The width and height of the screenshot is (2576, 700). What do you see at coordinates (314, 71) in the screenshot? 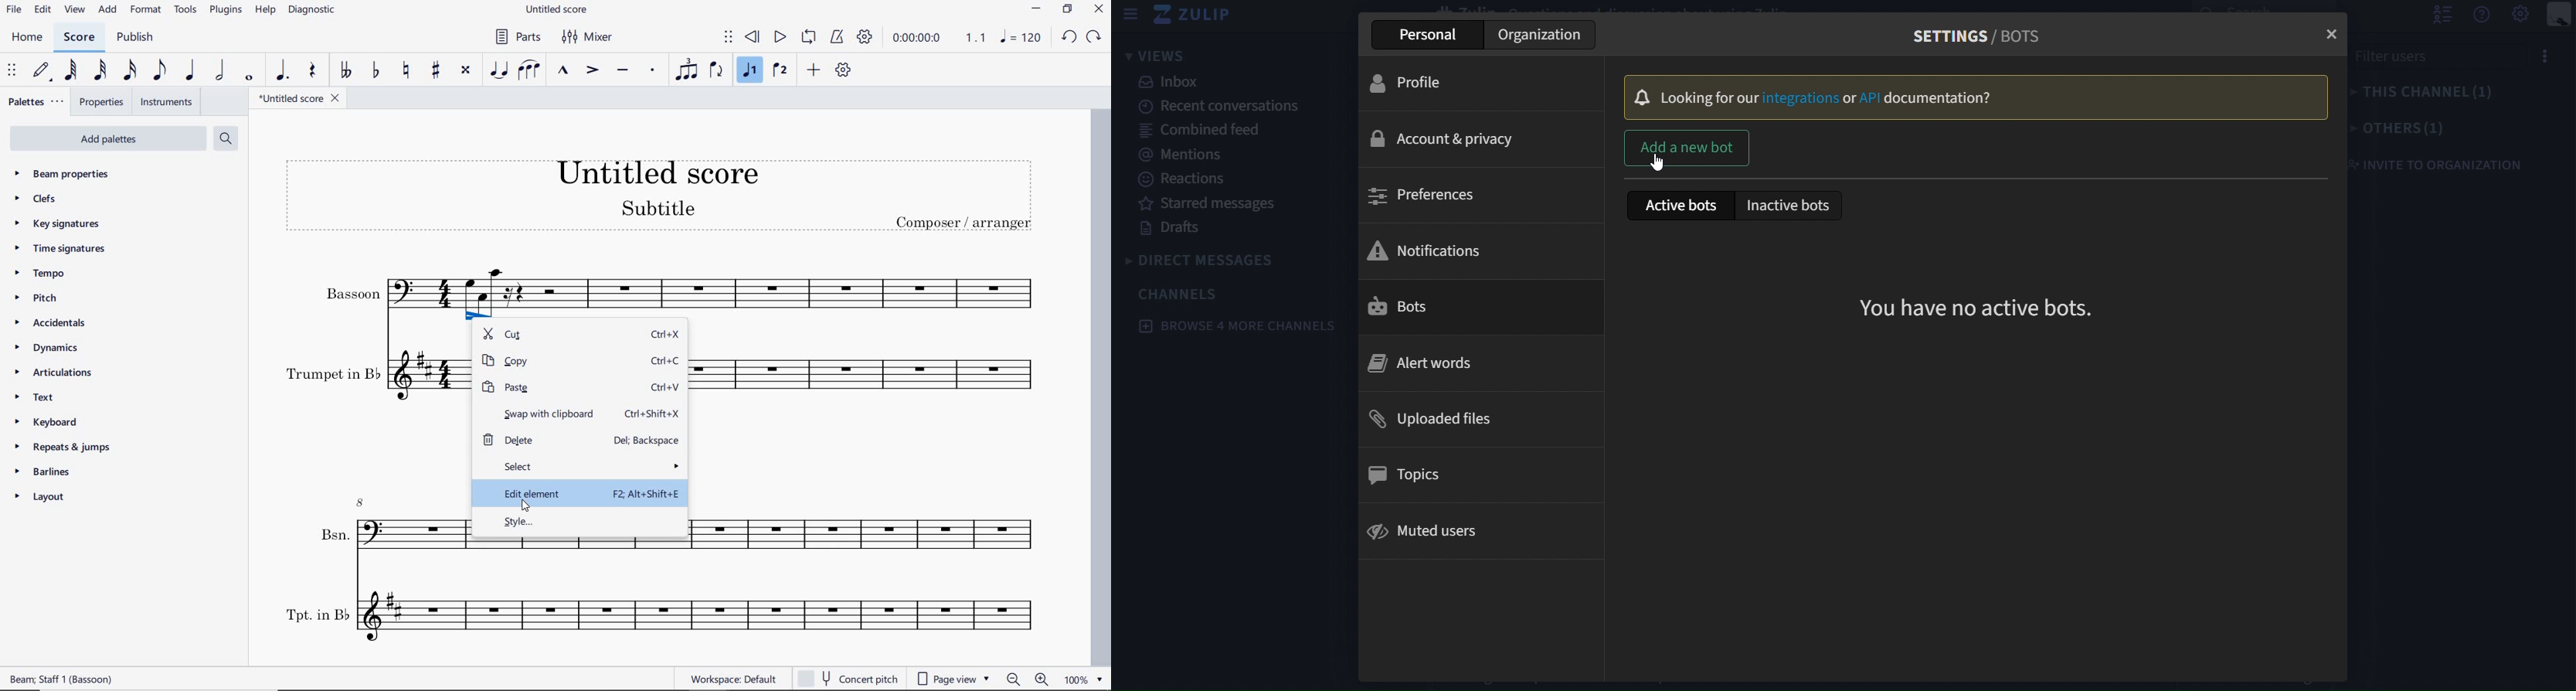
I see `rest` at bounding box center [314, 71].